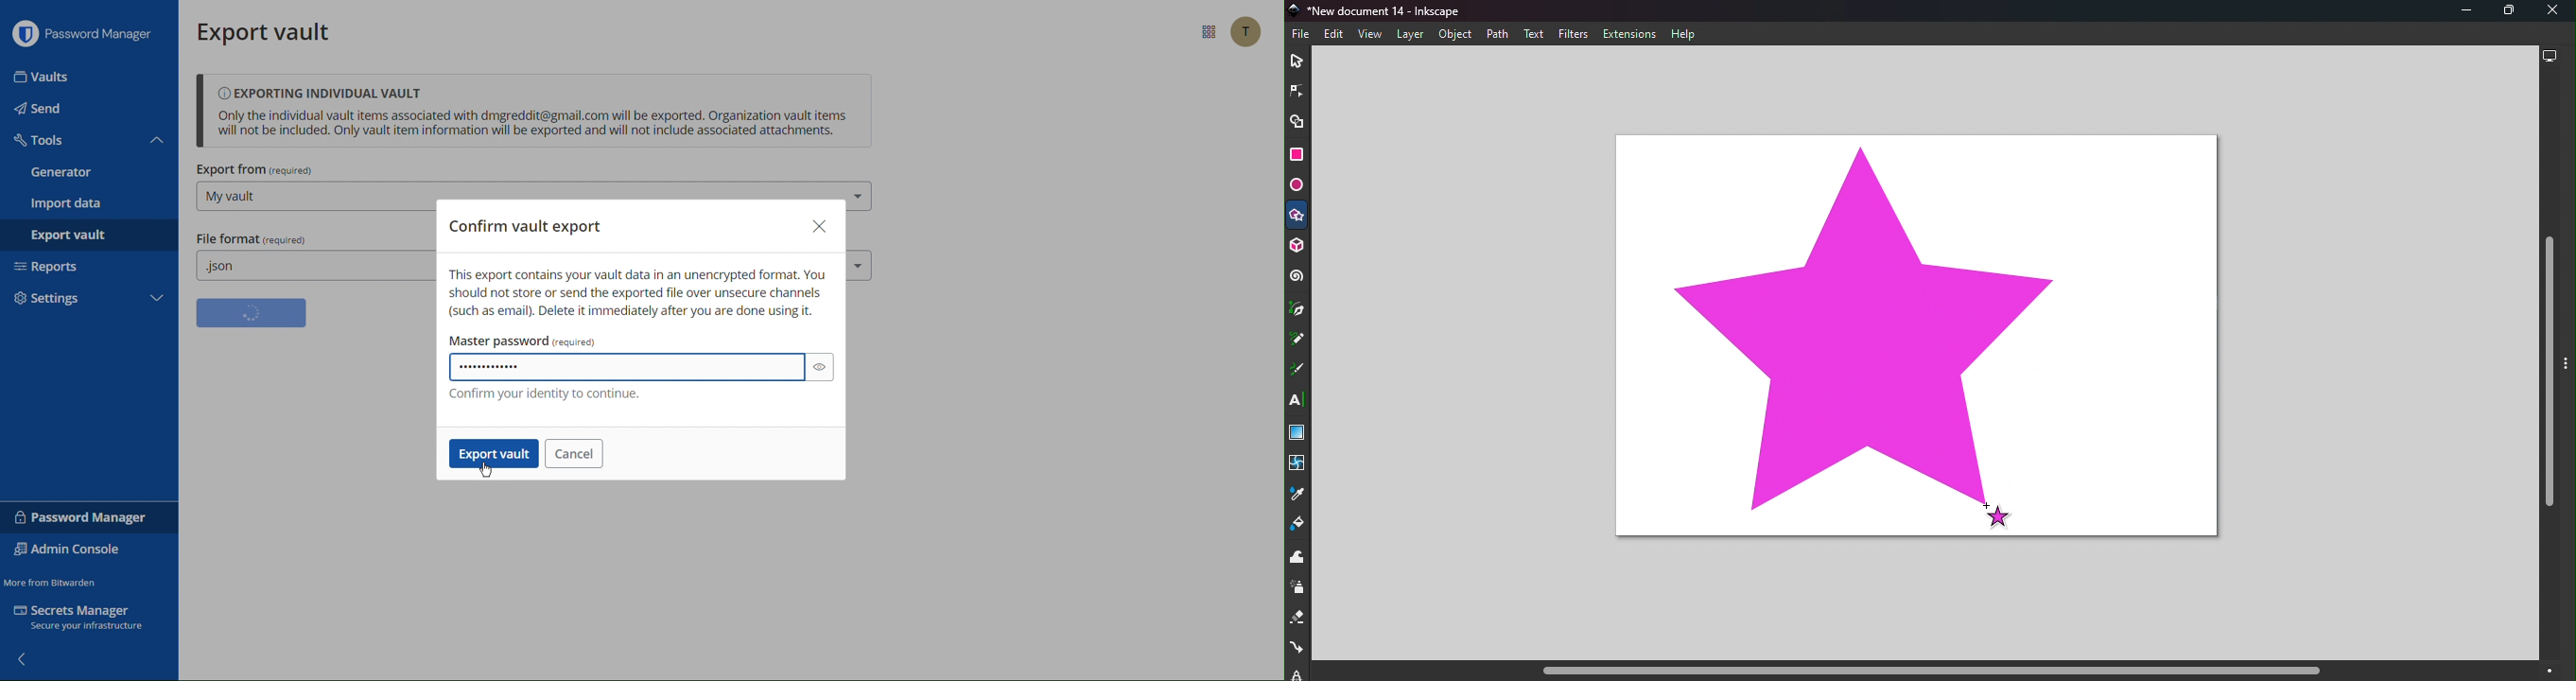 This screenshot has height=700, width=2576. What do you see at coordinates (83, 518) in the screenshot?
I see `Password Manager` at bounding box center [83, 518].